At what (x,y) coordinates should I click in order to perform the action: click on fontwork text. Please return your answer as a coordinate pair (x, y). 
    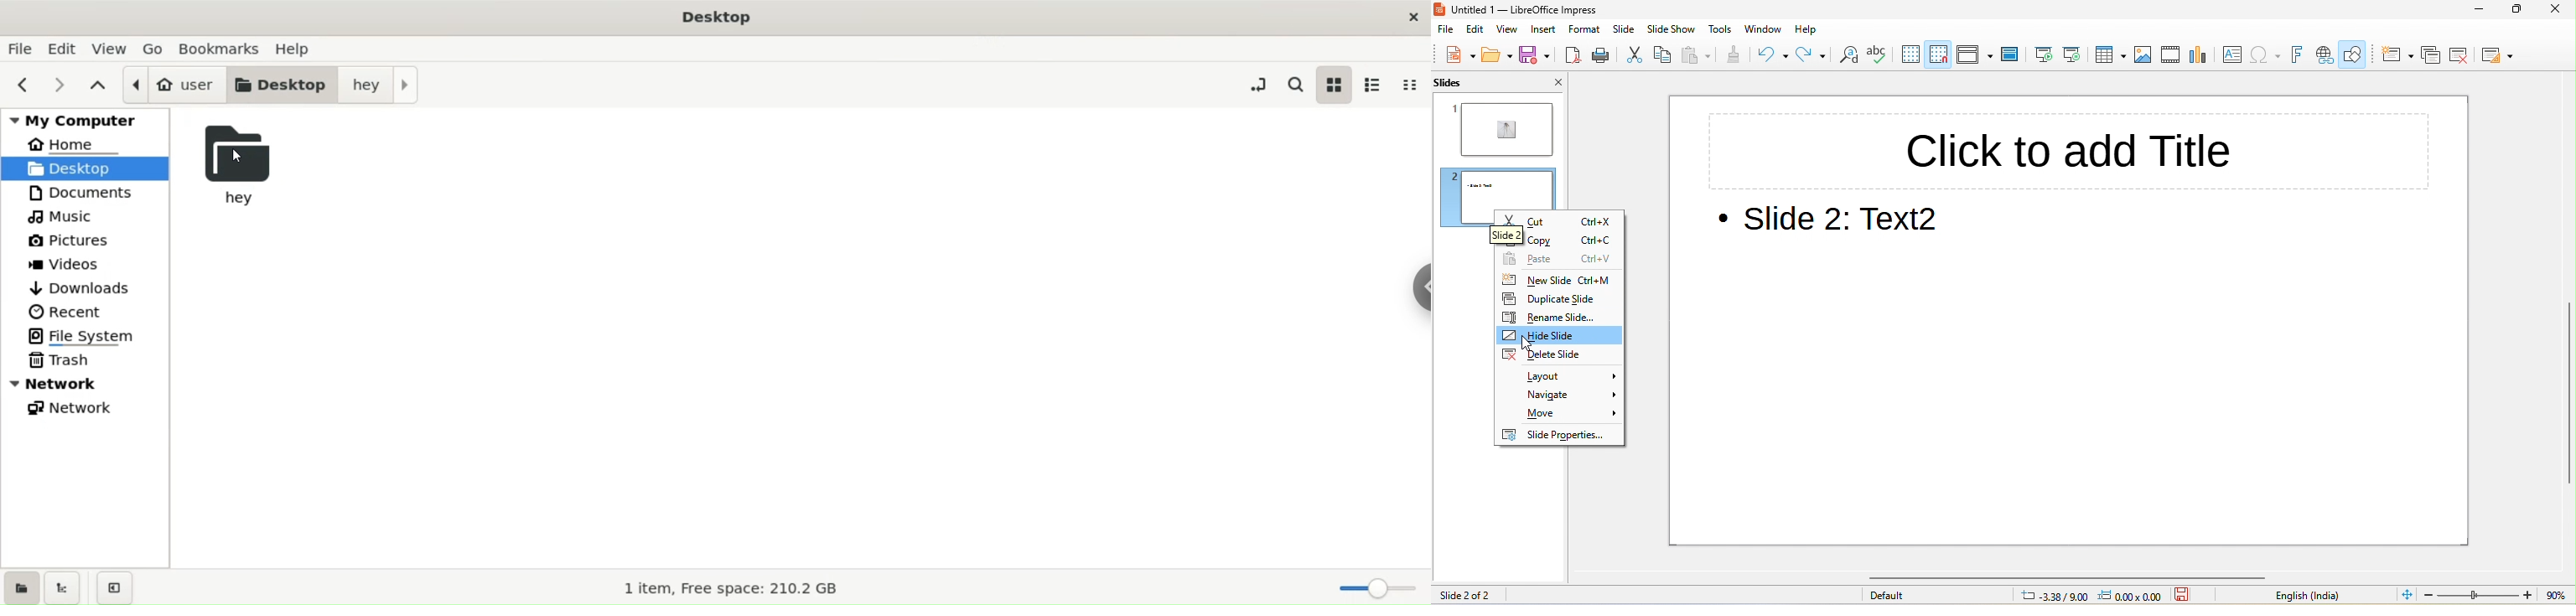
    Looking at the image, I should click on (2299, 54).